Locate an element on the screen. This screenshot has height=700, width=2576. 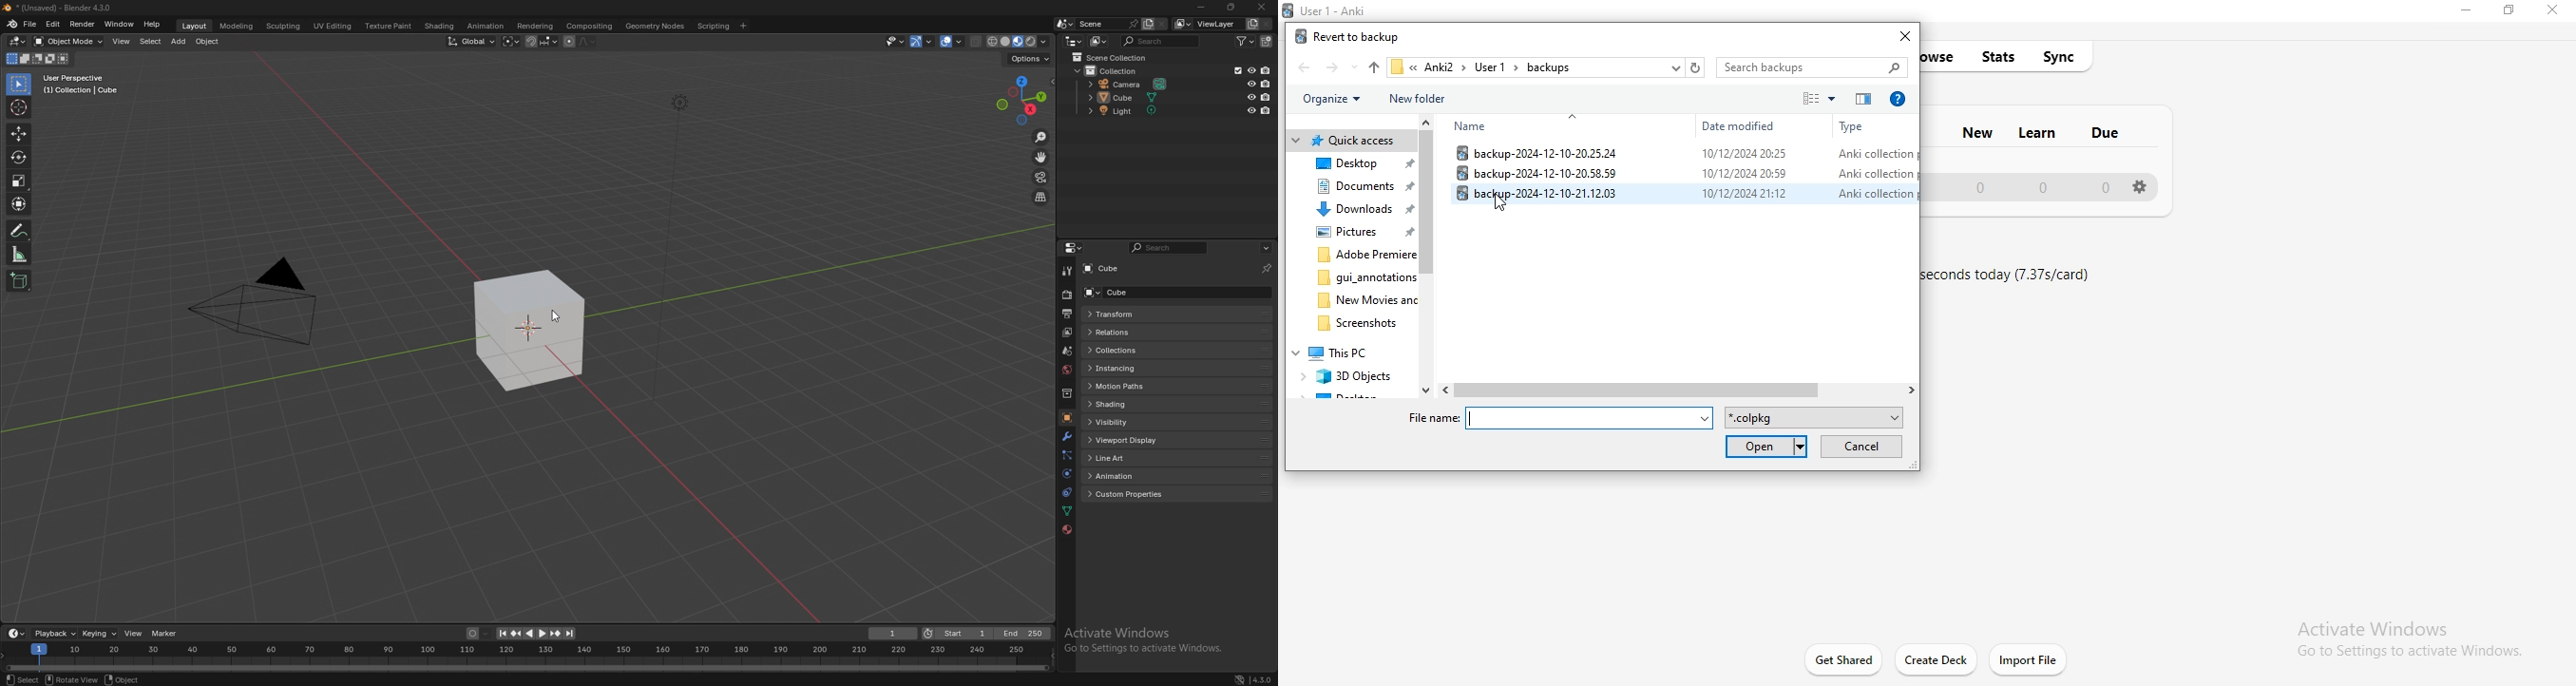
file up is located at coordinates (1372, 66).